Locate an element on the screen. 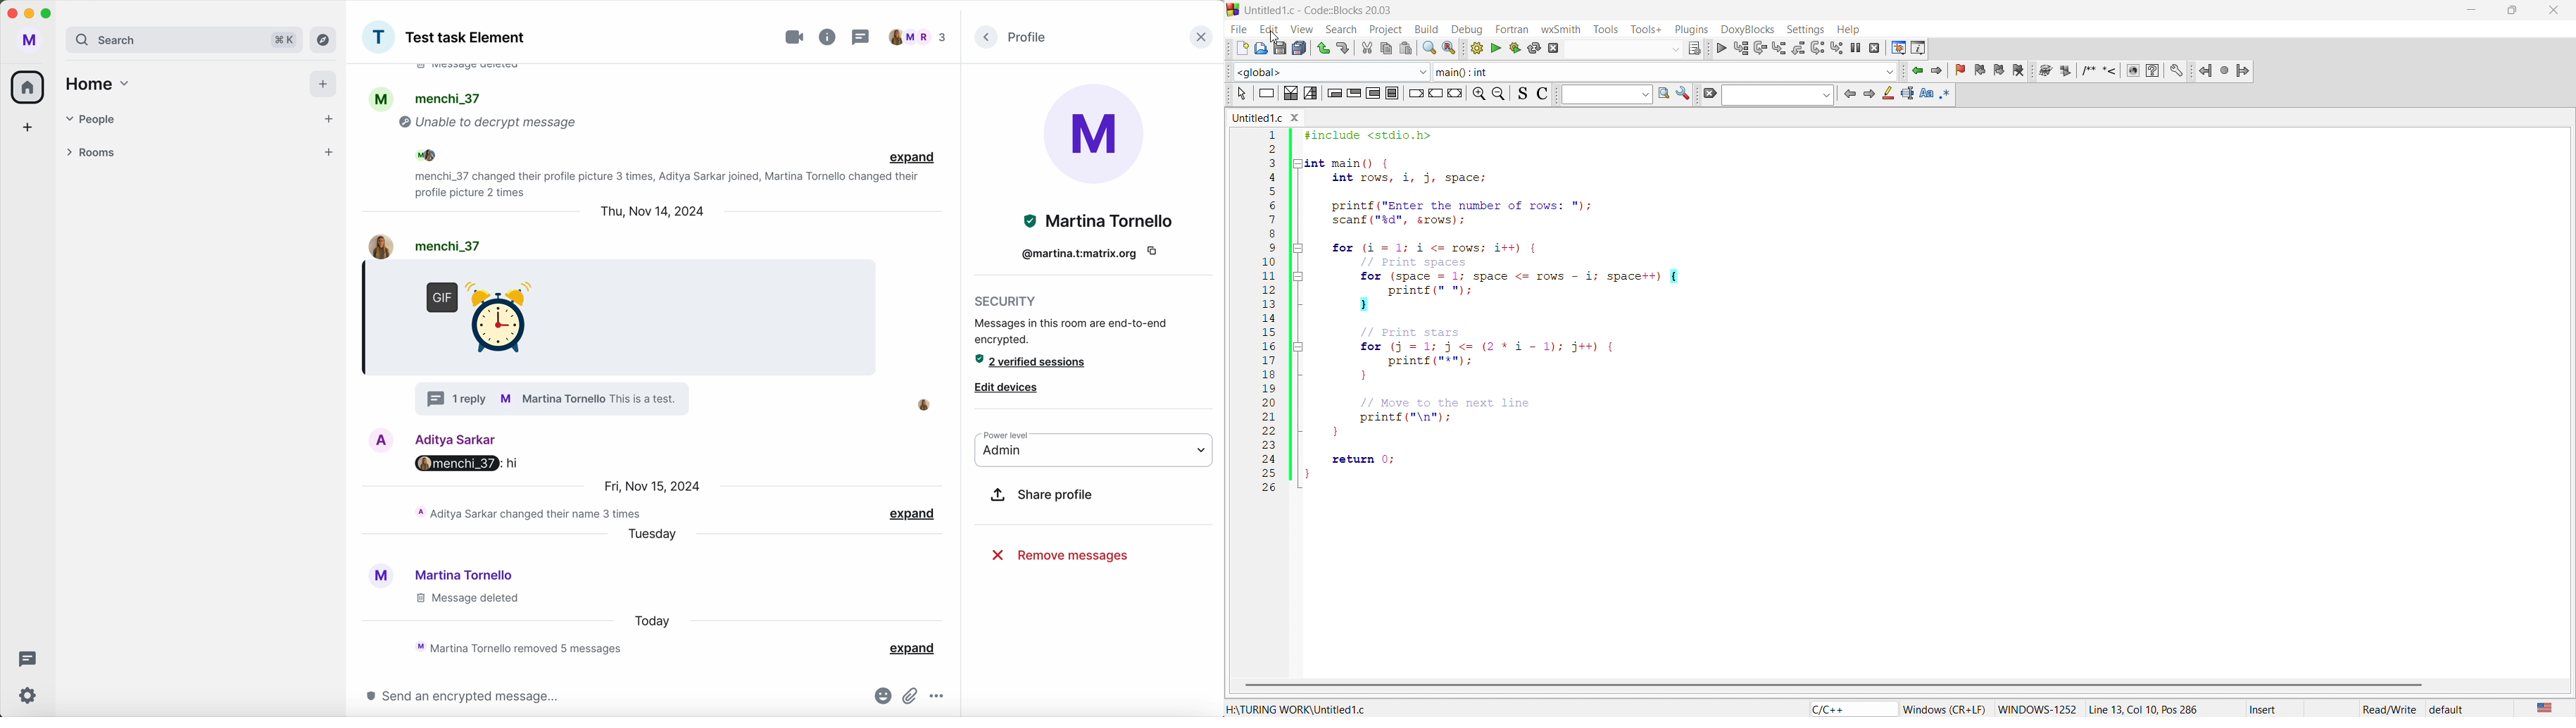 The height and width of the screenshot is (728, 2576). explore is located at coordinates (324, 39).